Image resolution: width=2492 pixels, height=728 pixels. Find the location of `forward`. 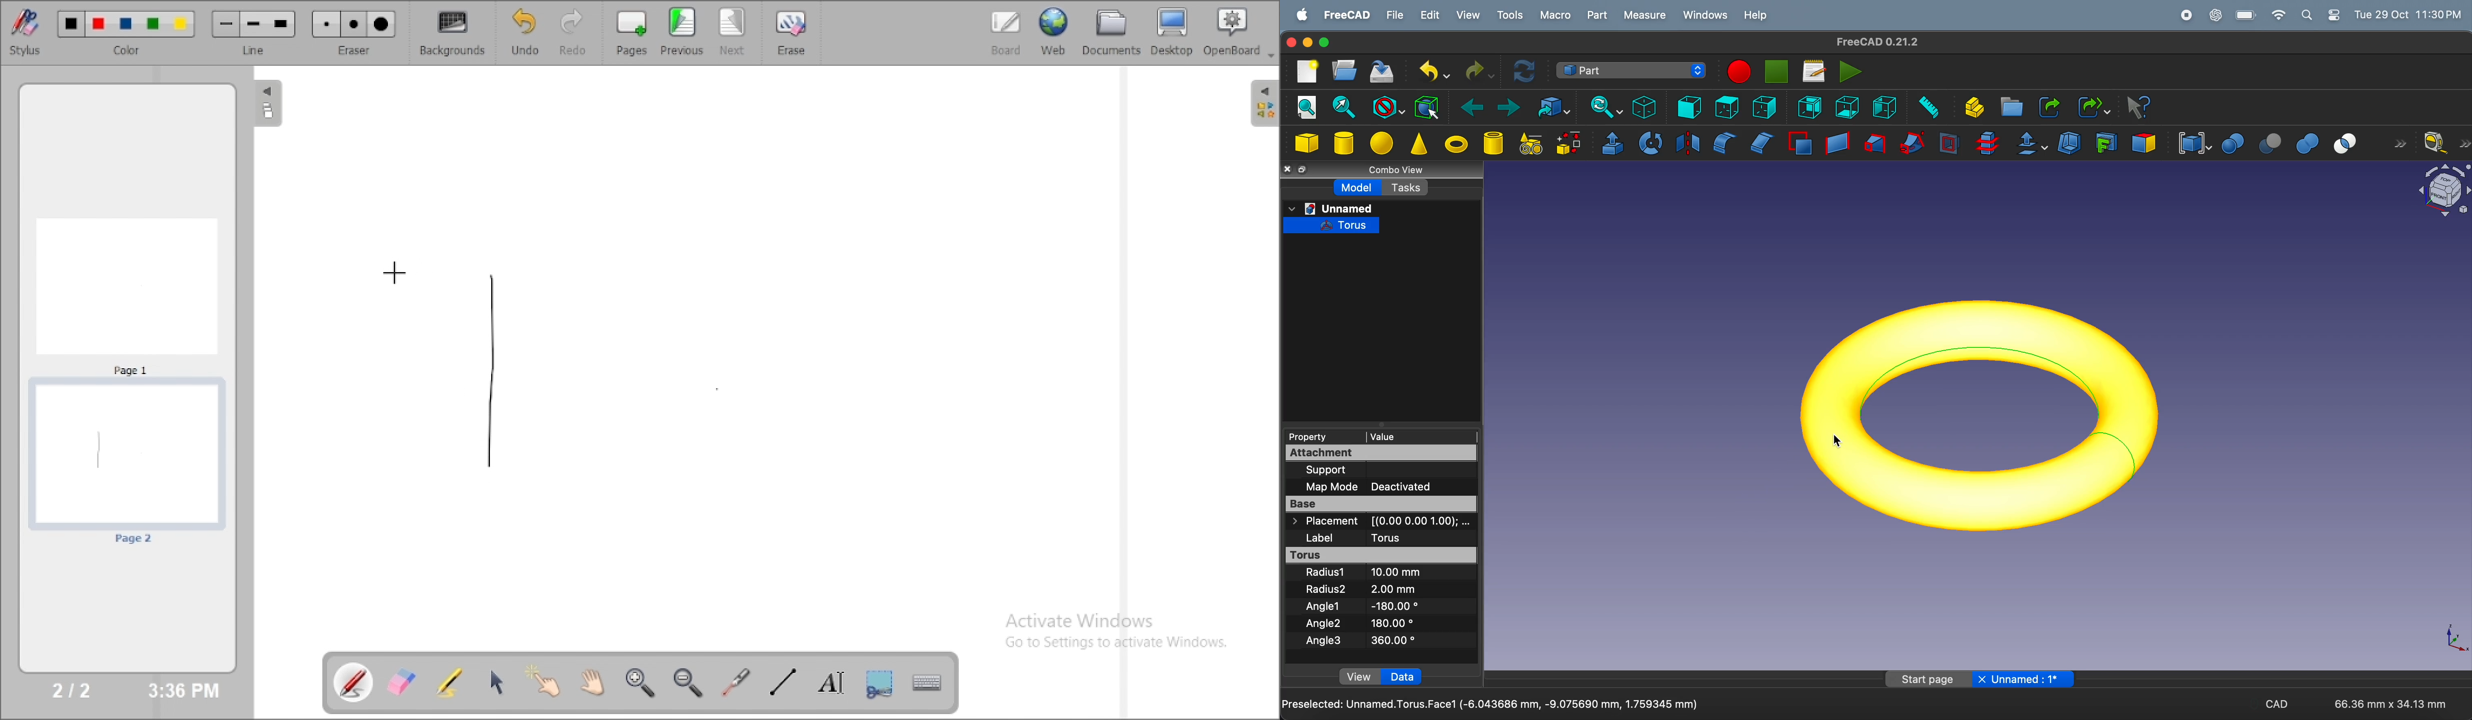

forward is located at coordinates (2399, 142).